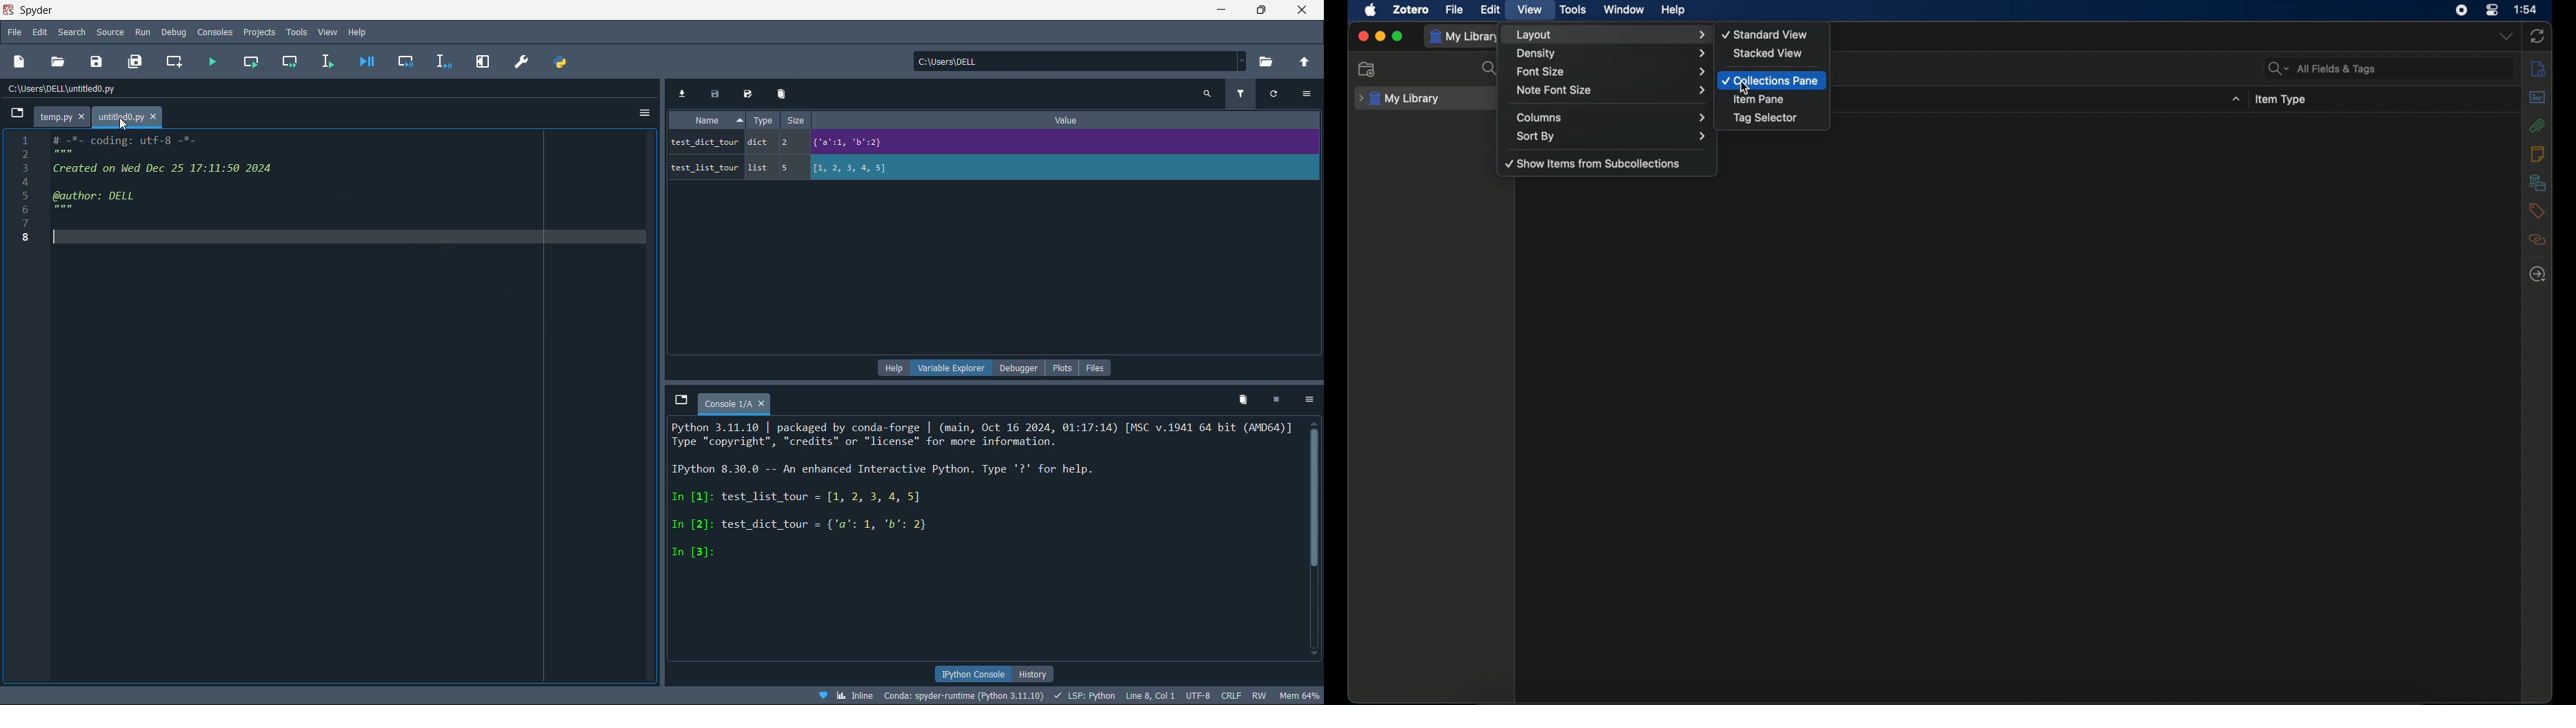  What do you see at coordinates (152, 186) in the screenshot?
I see `8 # -*- coding: utf-8 -*-

CI

3 Created on Wed Dec 25 17:11:50 2024
2

5 @author: DELL

EI

7

8s |` at bounding box center [152, 186].